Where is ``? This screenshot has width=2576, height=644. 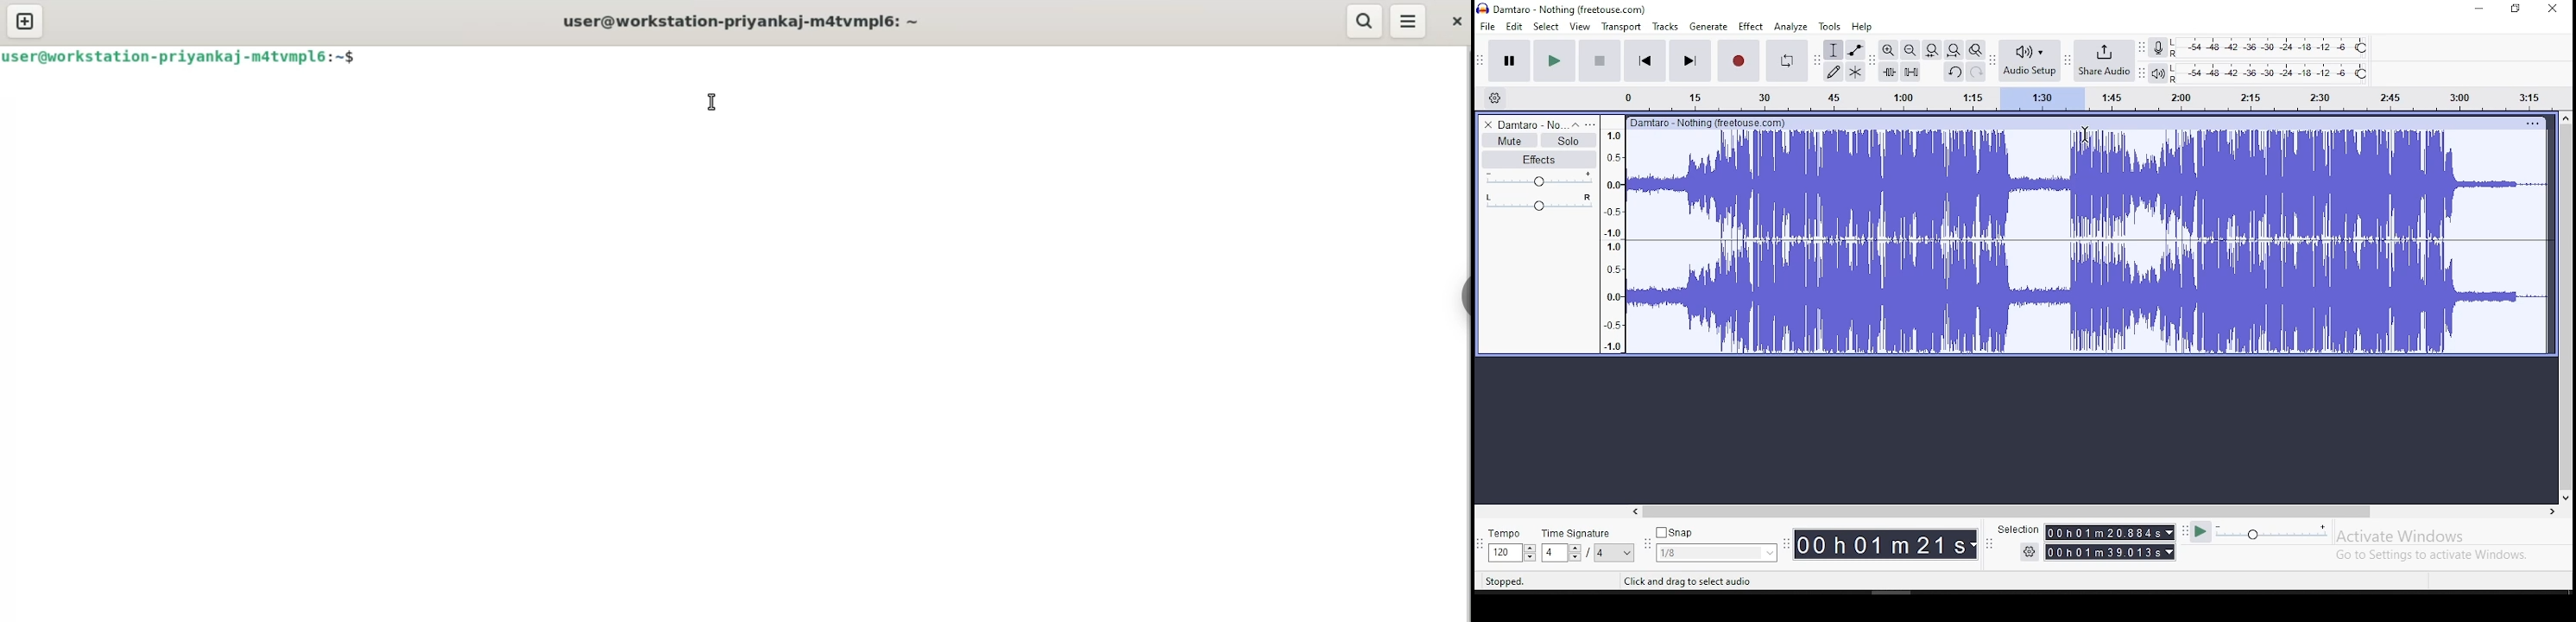  is located at coordinates (2140, 46).